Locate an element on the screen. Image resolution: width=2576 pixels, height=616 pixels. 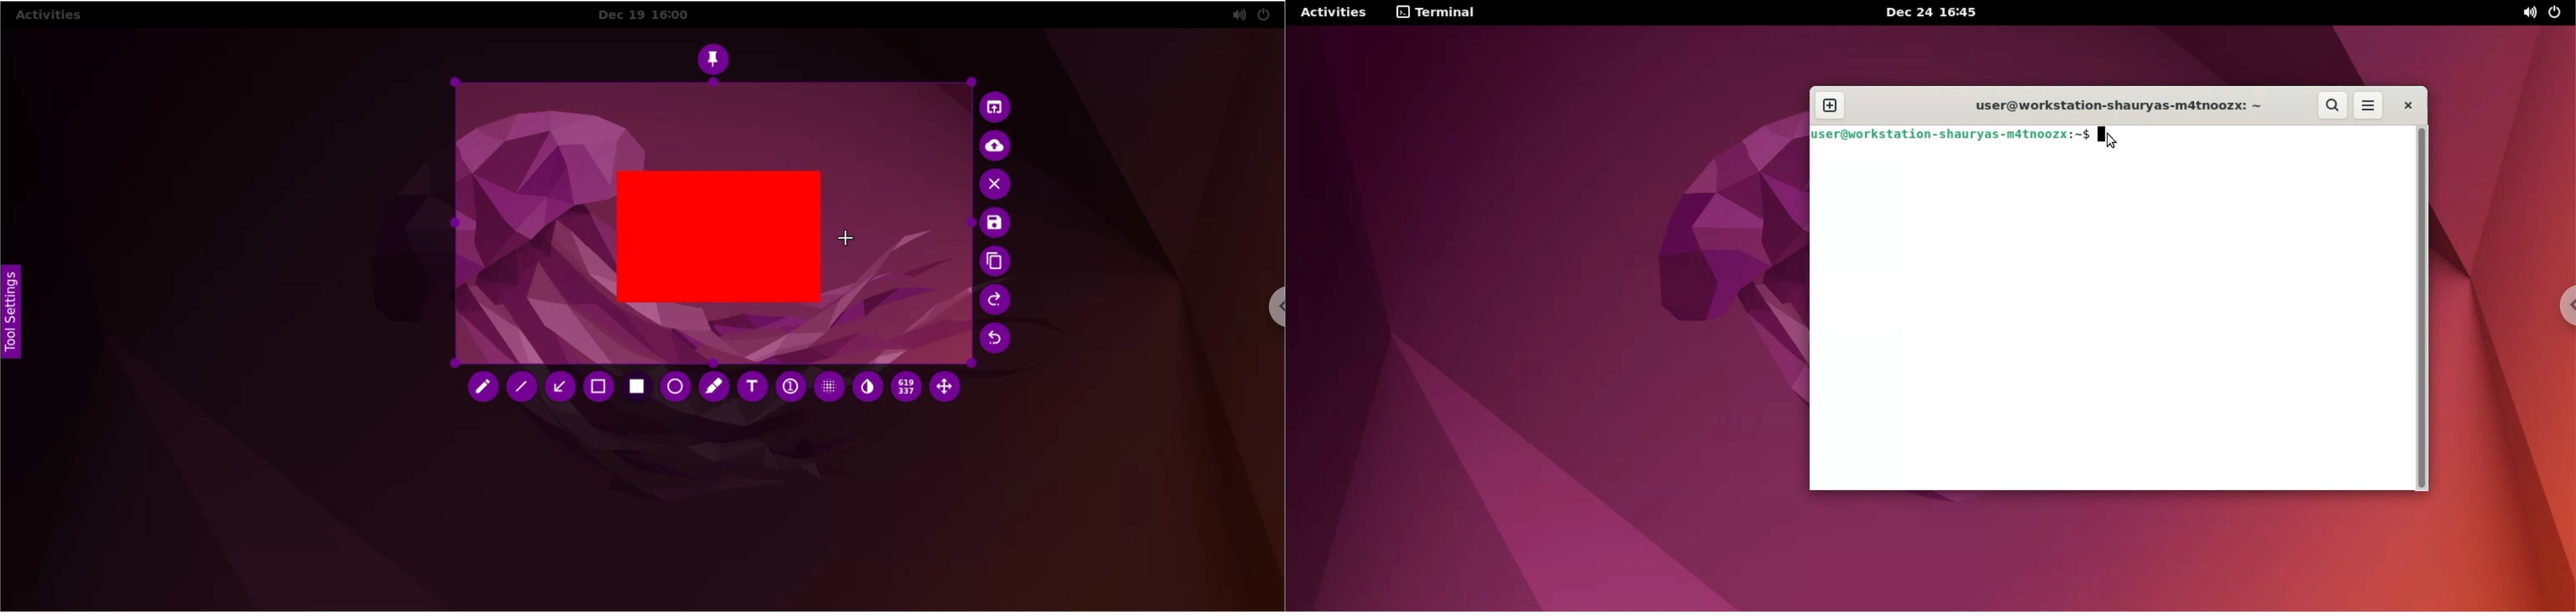
upload  is located at coordinates (1001, 146).